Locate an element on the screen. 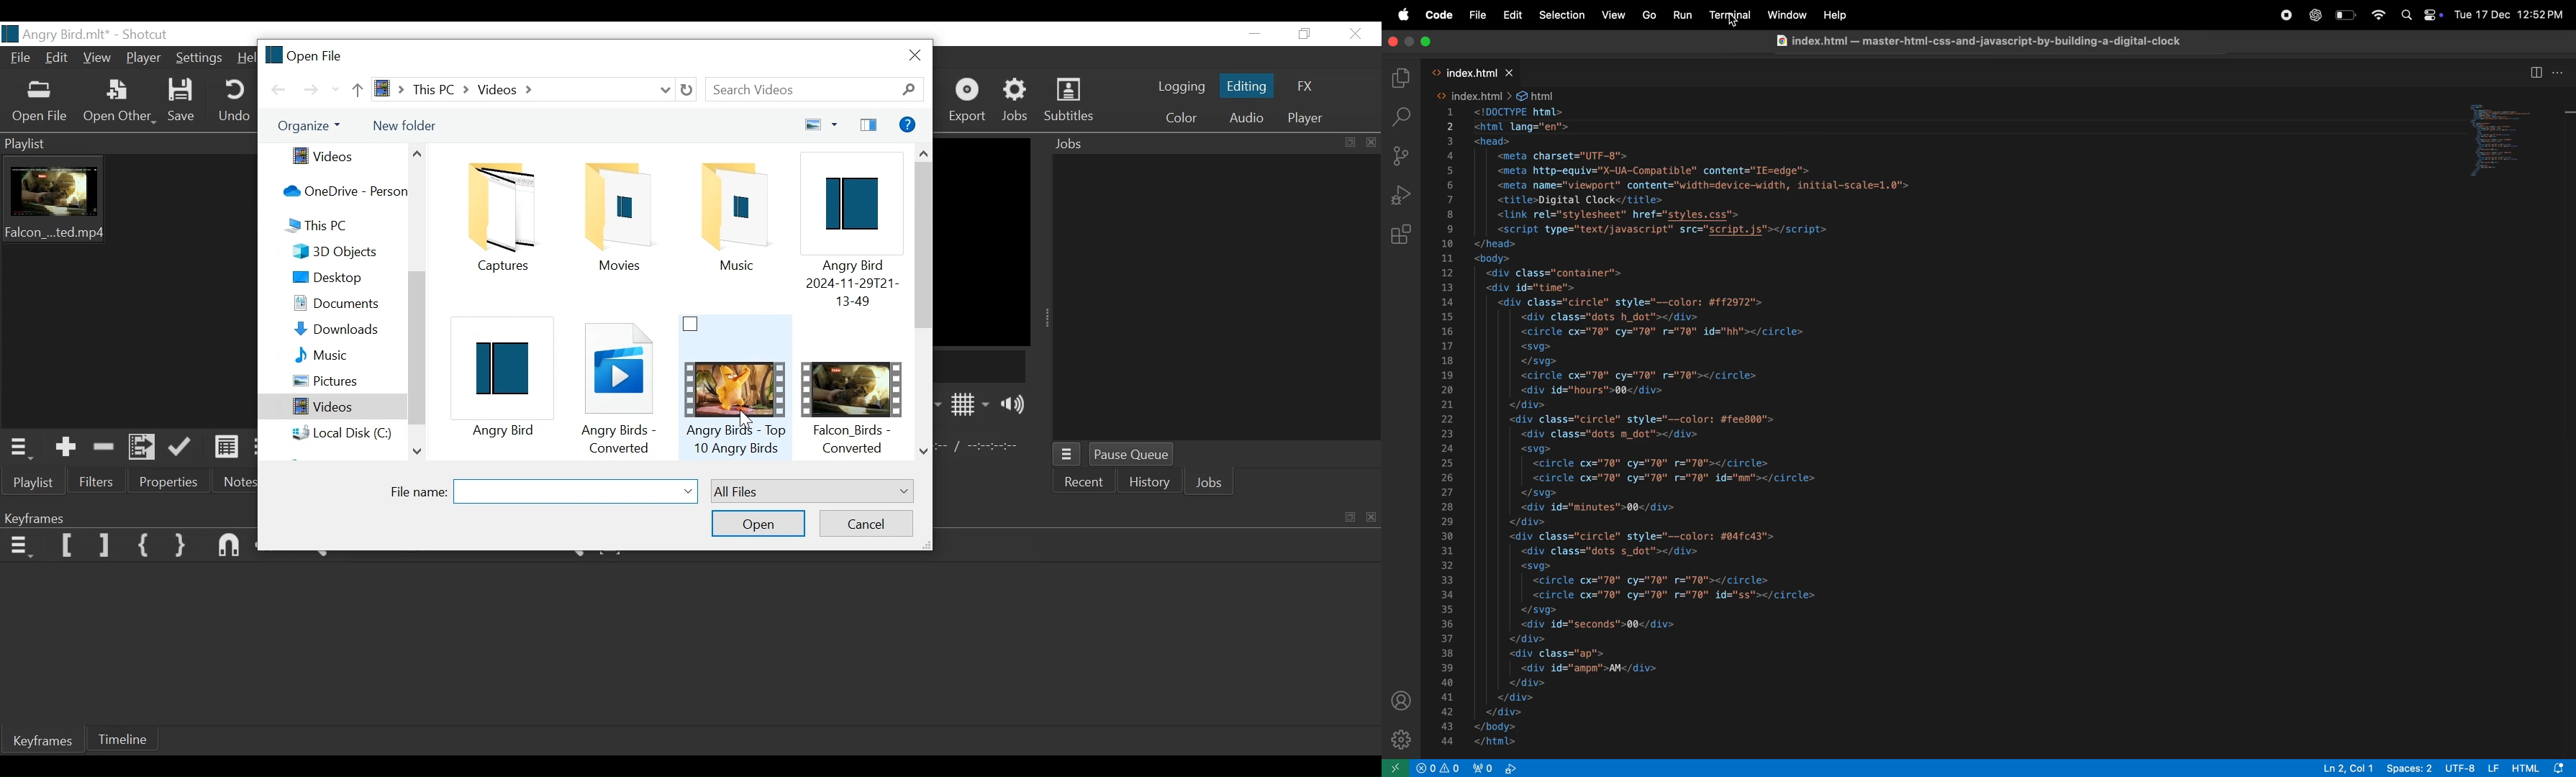 The width and height of the screenshot is (2576, 784). Video File is located at coordinates (736, 387).